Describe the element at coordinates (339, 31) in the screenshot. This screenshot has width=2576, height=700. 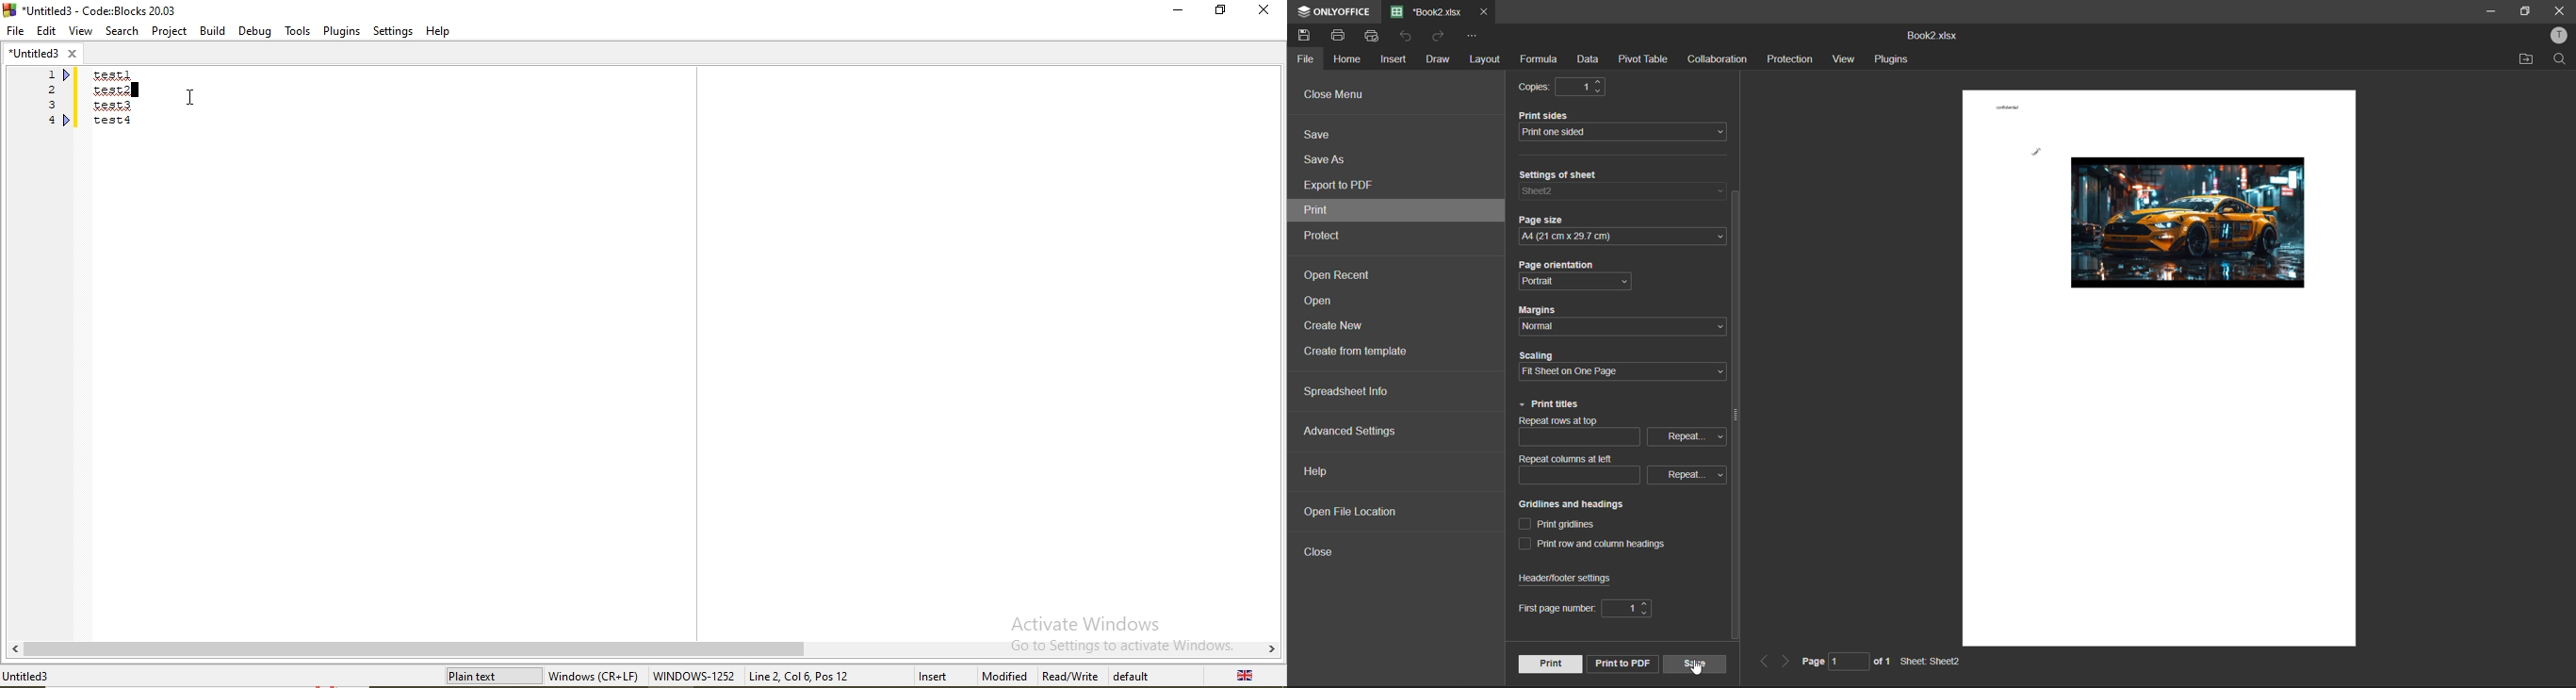
I see `Plugins ` at that location.